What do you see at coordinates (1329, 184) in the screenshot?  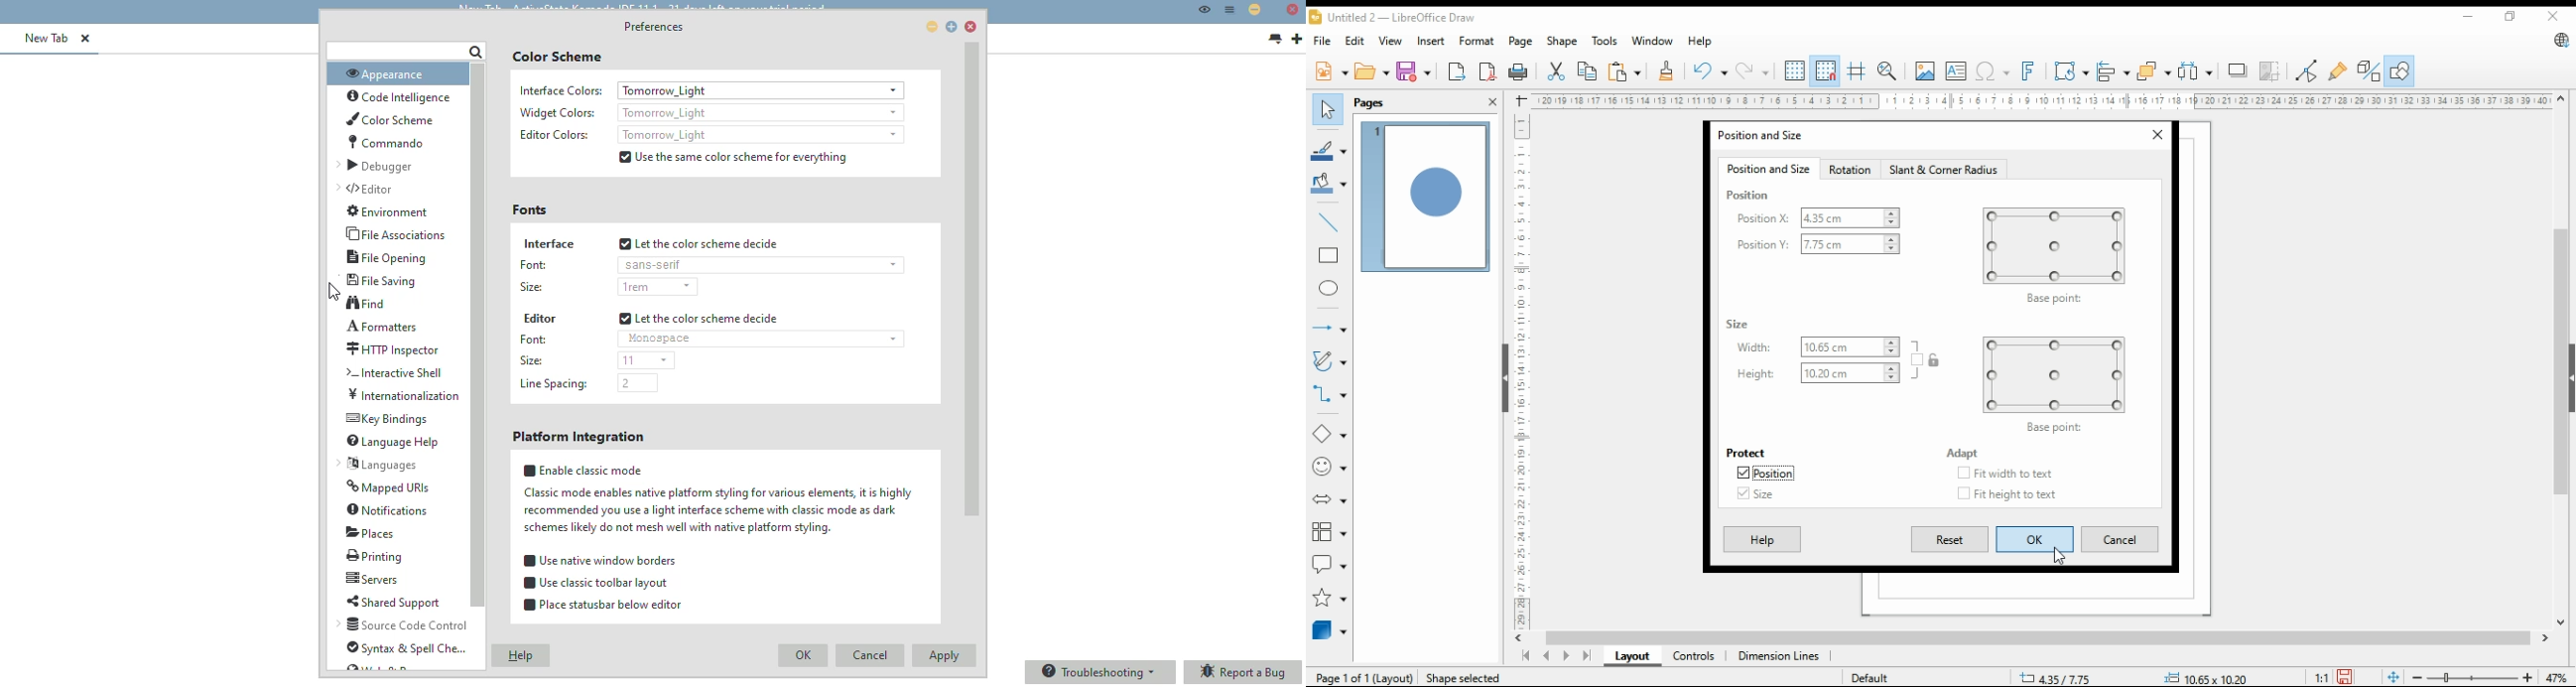 I see `fill color` at bounding box center [1329, 184].